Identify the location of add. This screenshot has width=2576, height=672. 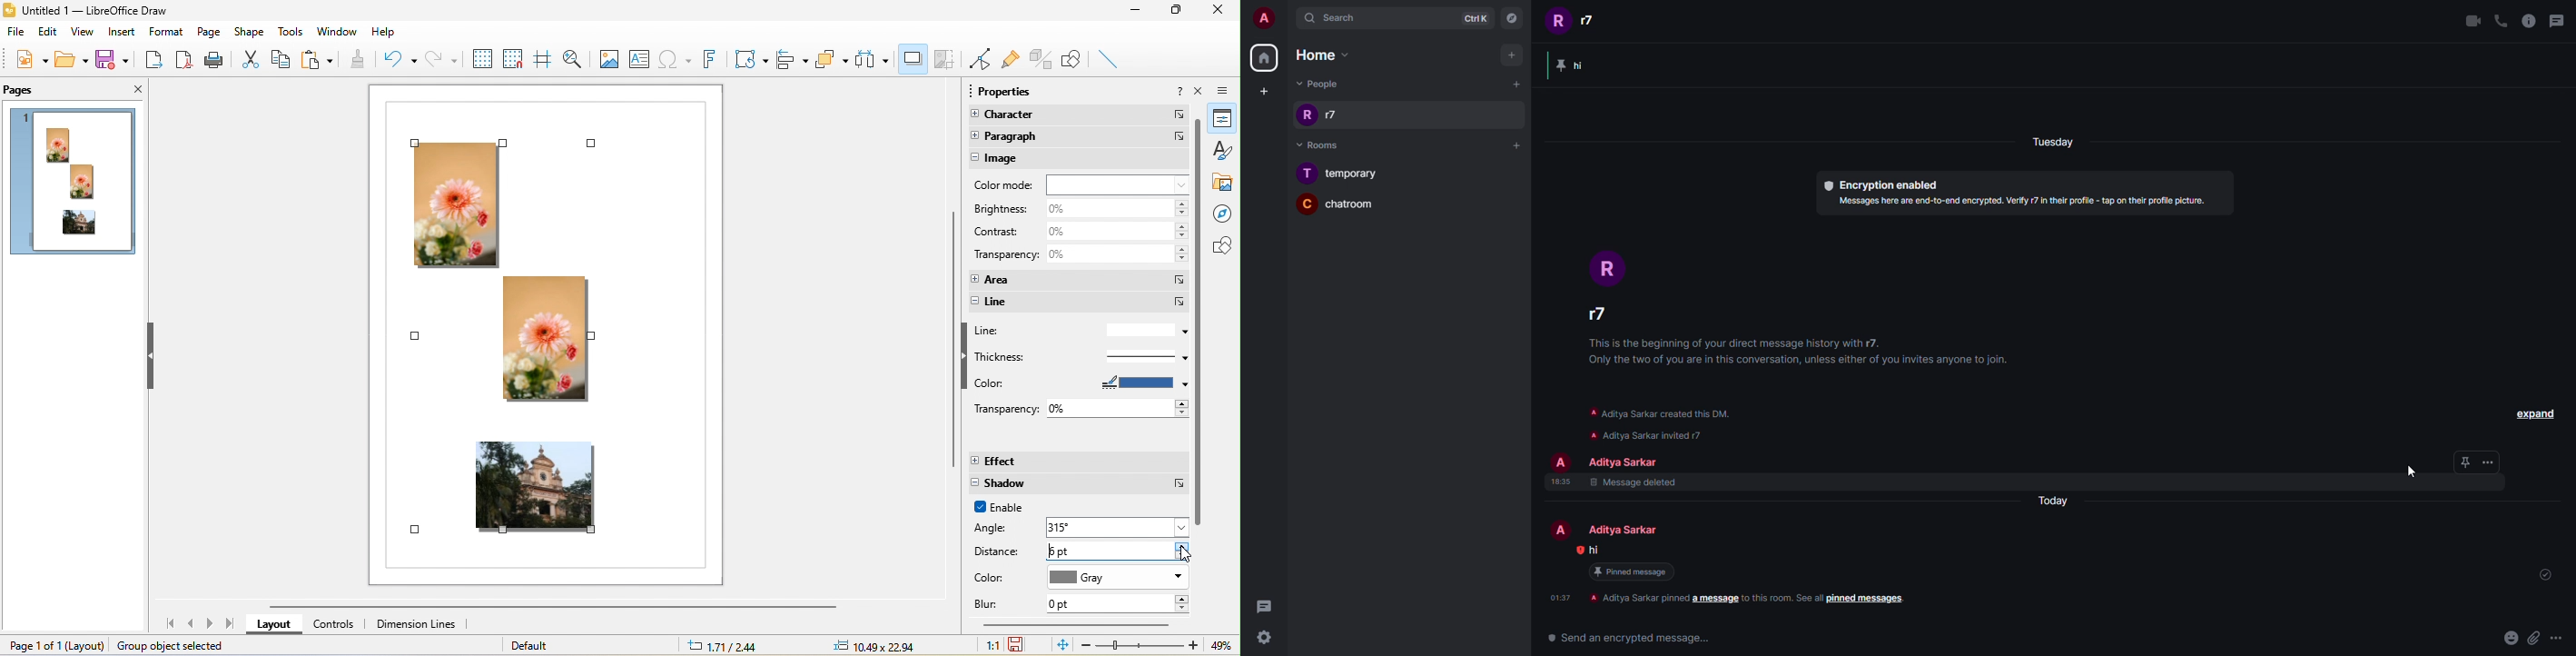
(1515, 143).